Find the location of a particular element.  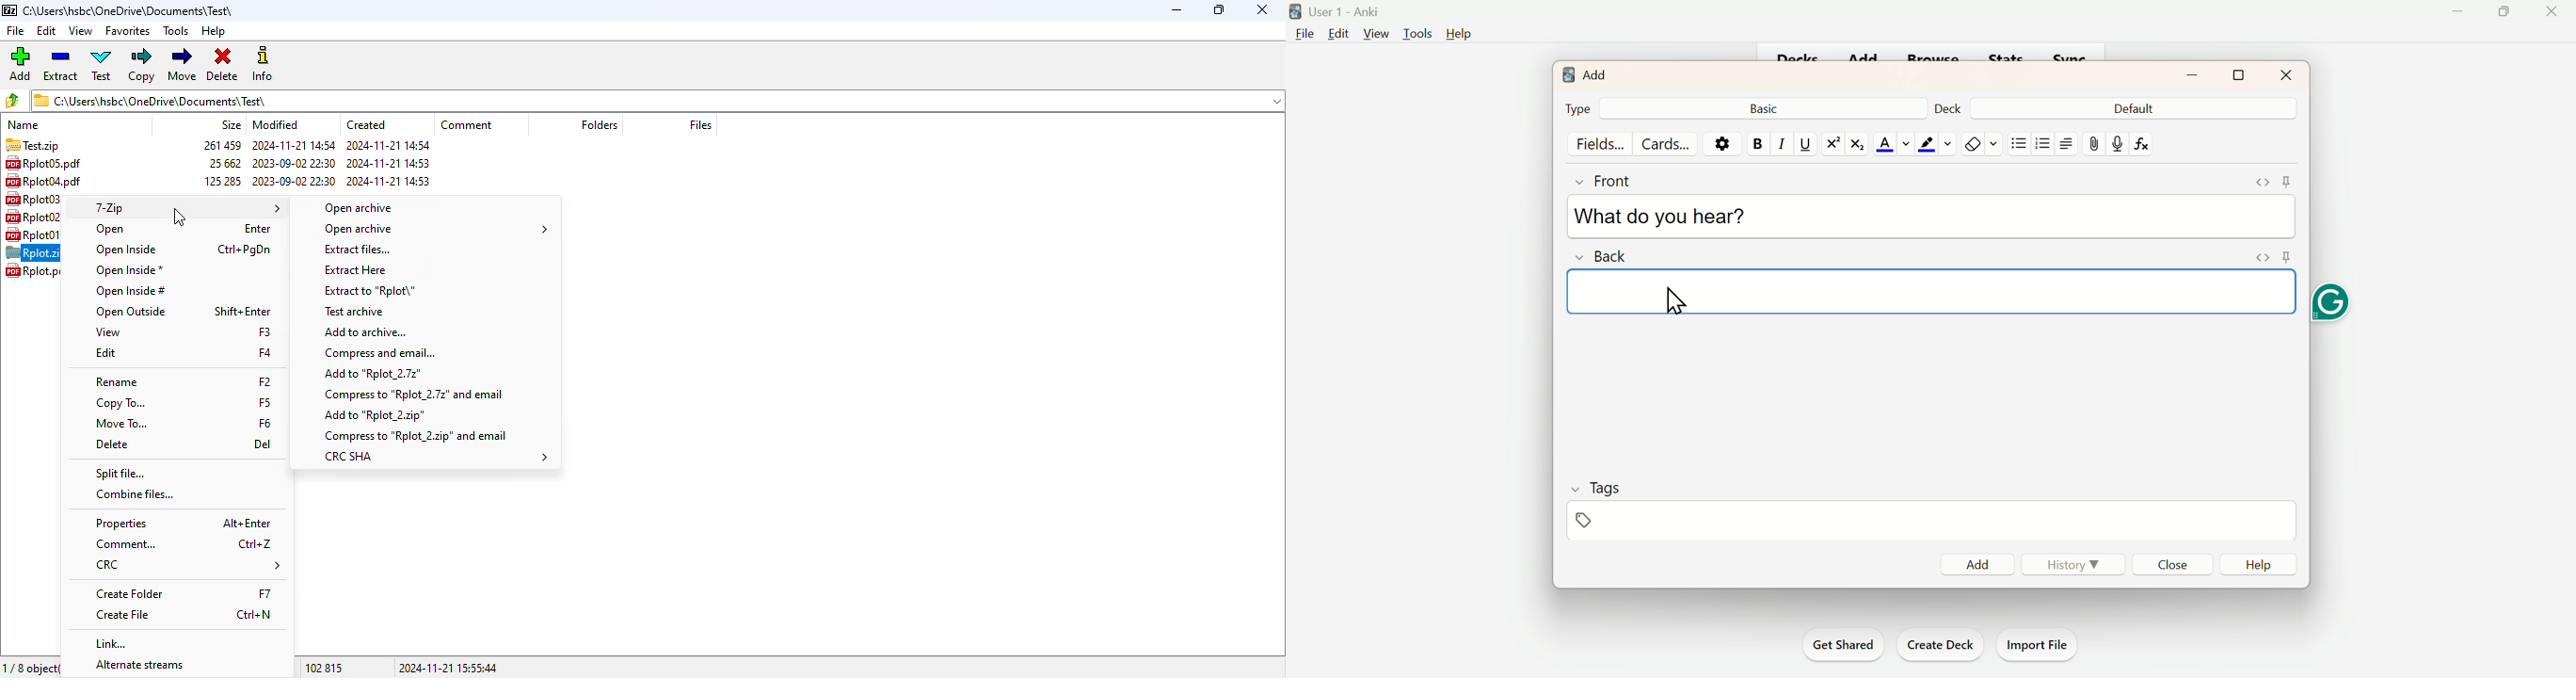

Add is located at coordinates (1587, 76).